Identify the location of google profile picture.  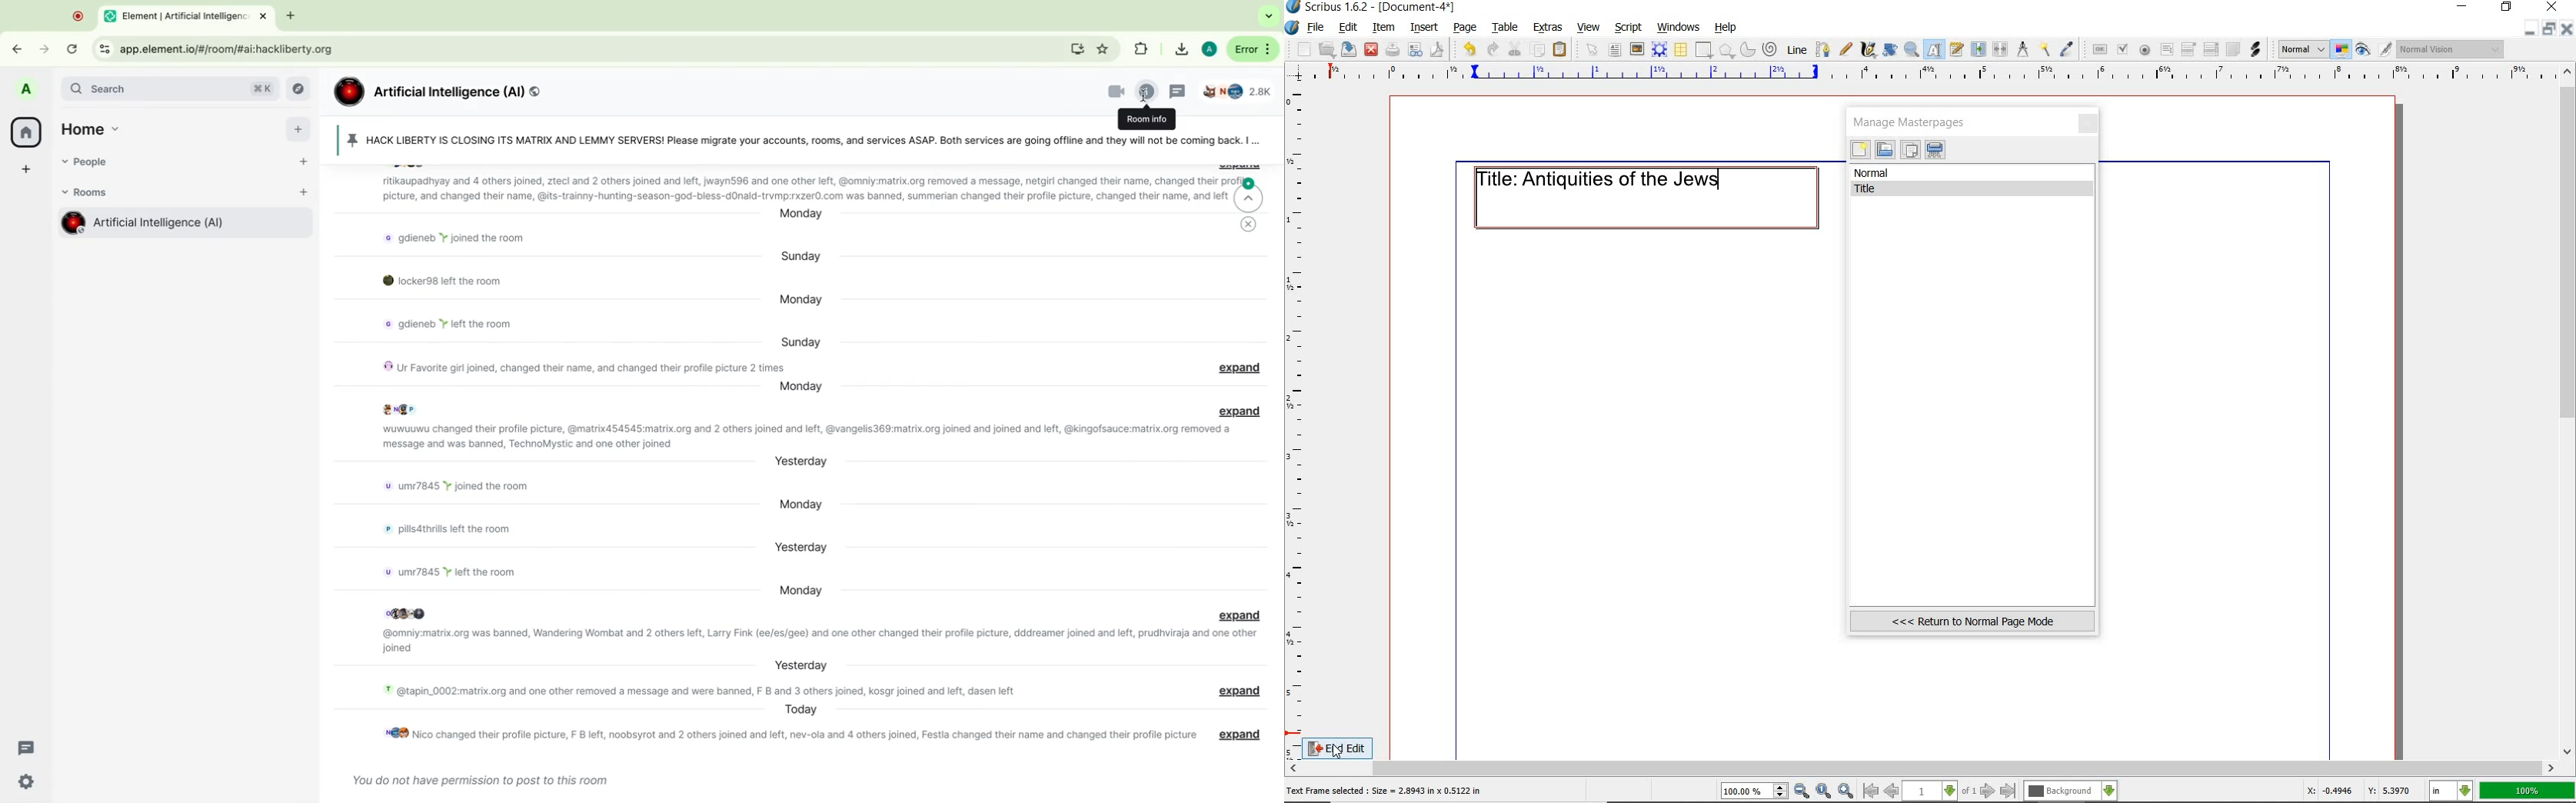
(1209, 49).